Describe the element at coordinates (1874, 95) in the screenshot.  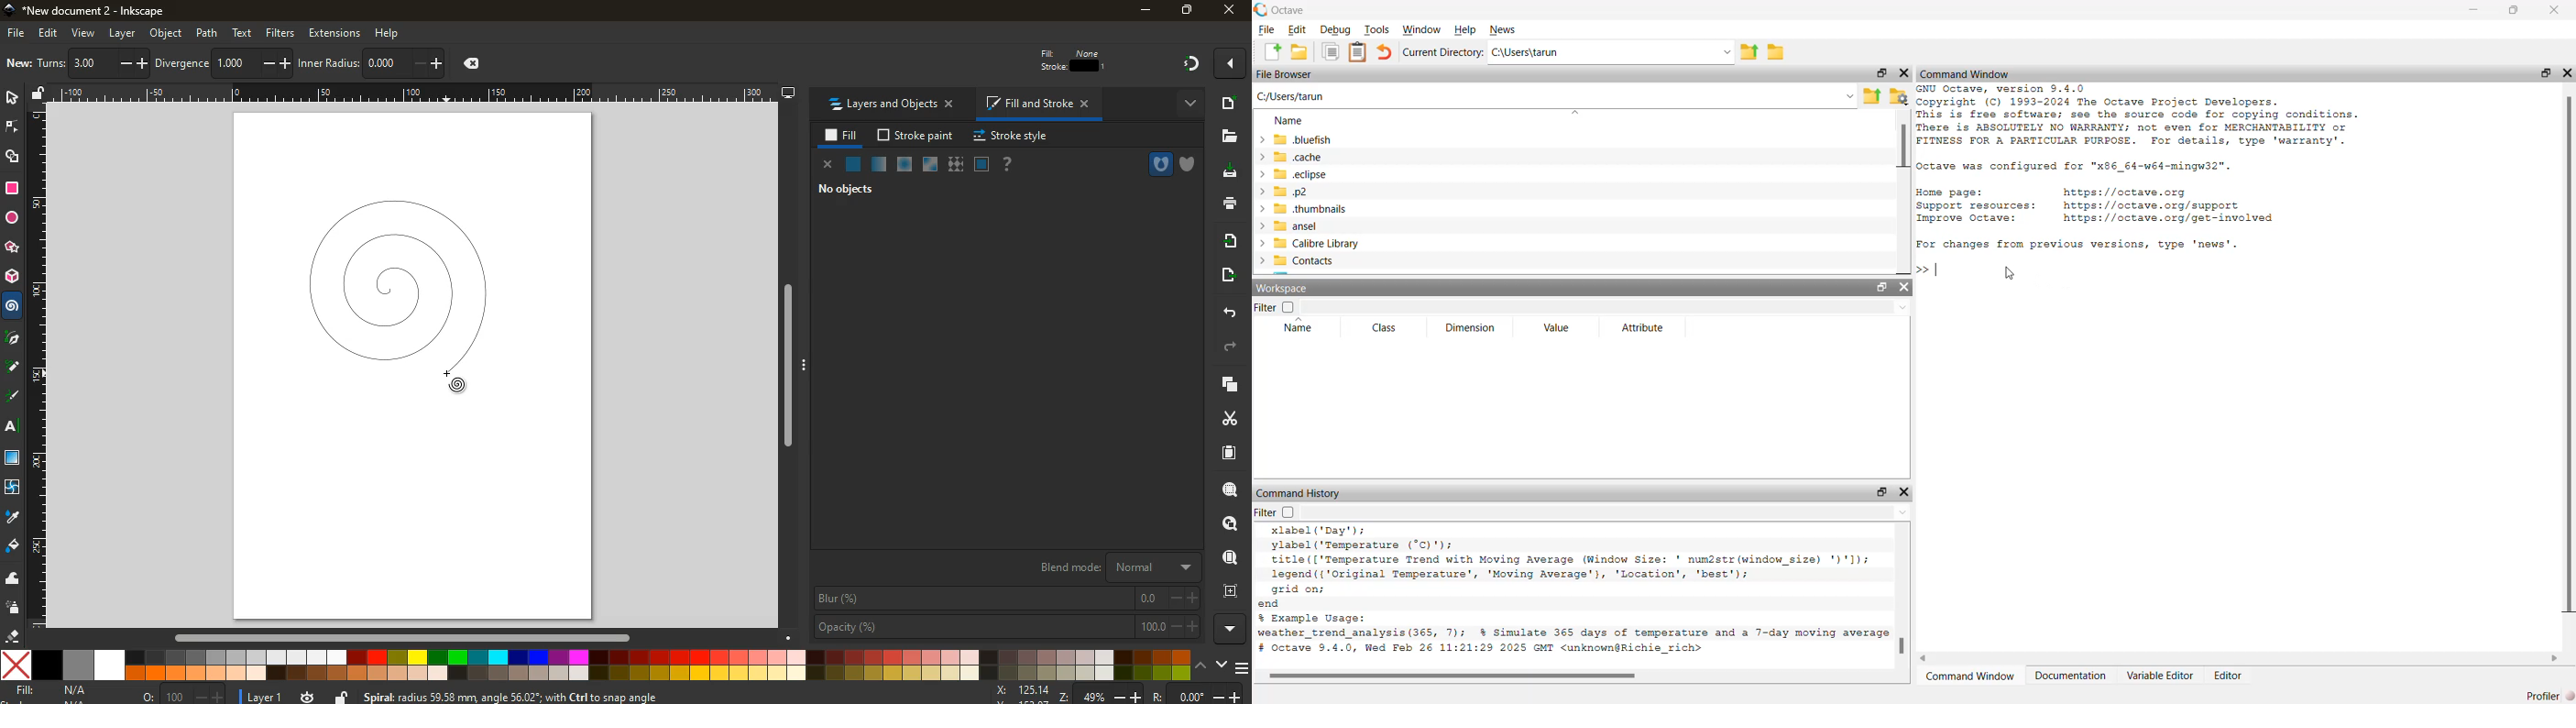
I see `export` at that location.